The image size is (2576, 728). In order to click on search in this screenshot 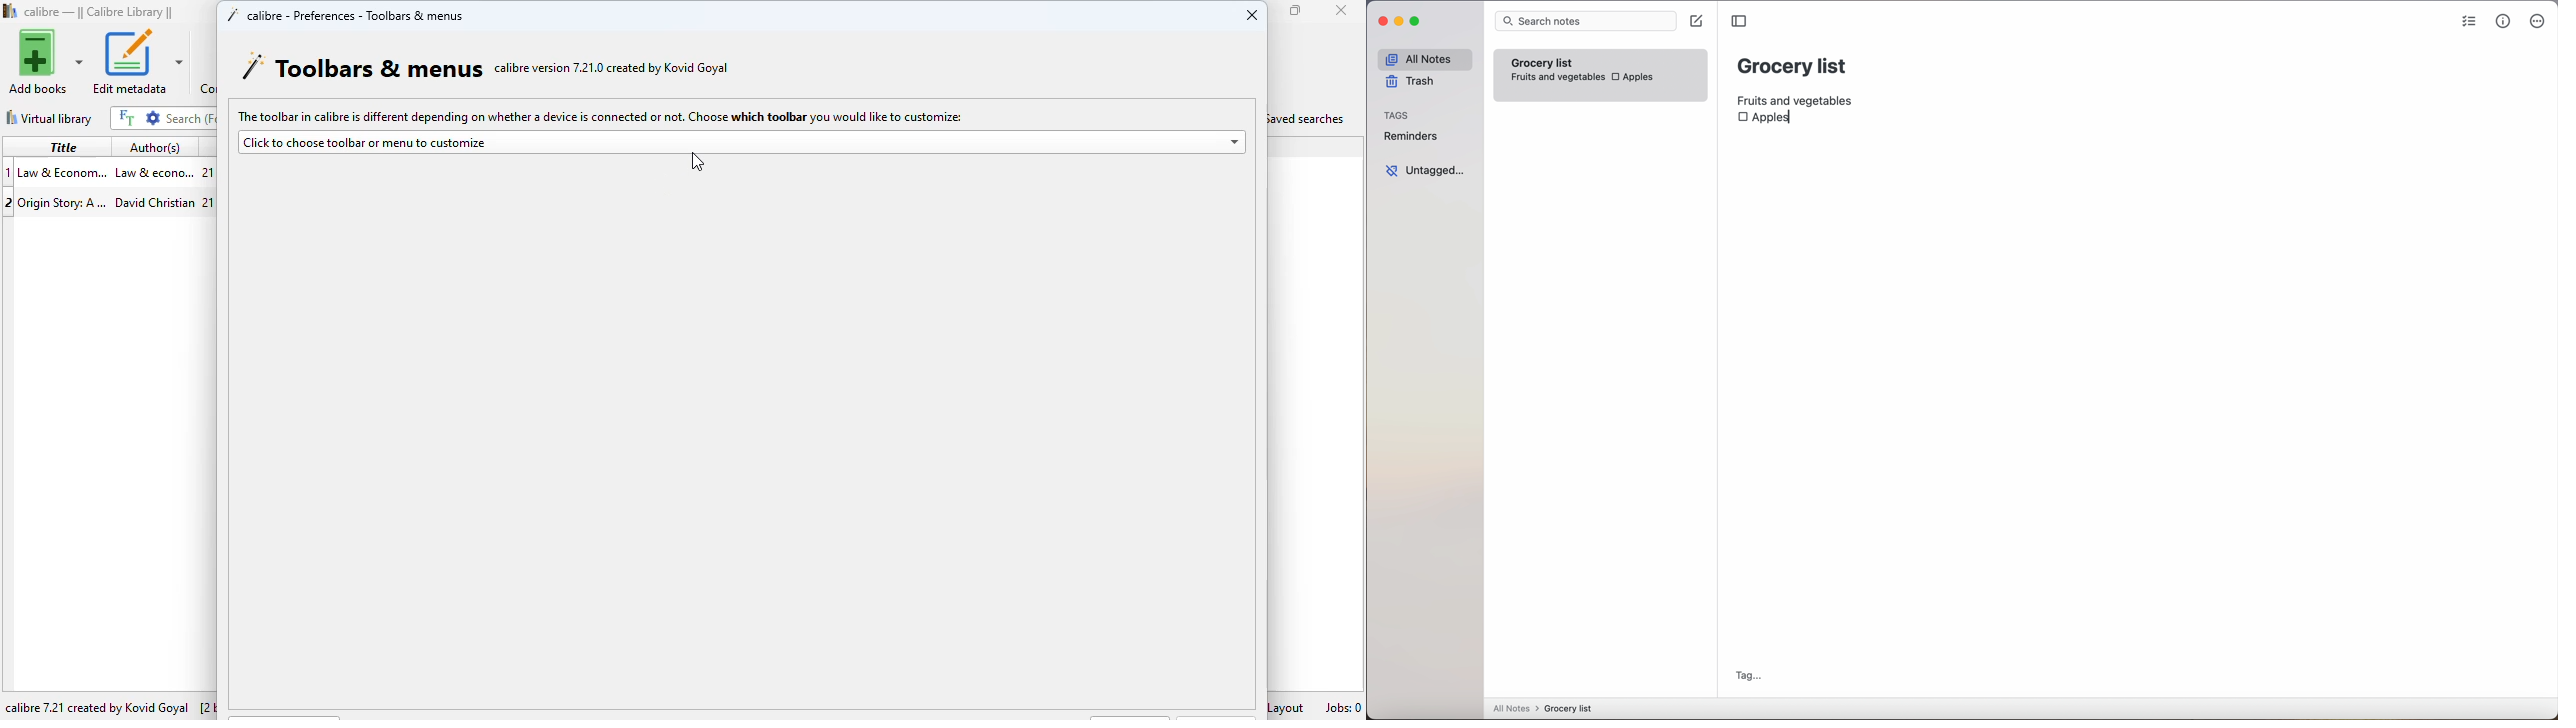, I will do `click(189, 118)`.